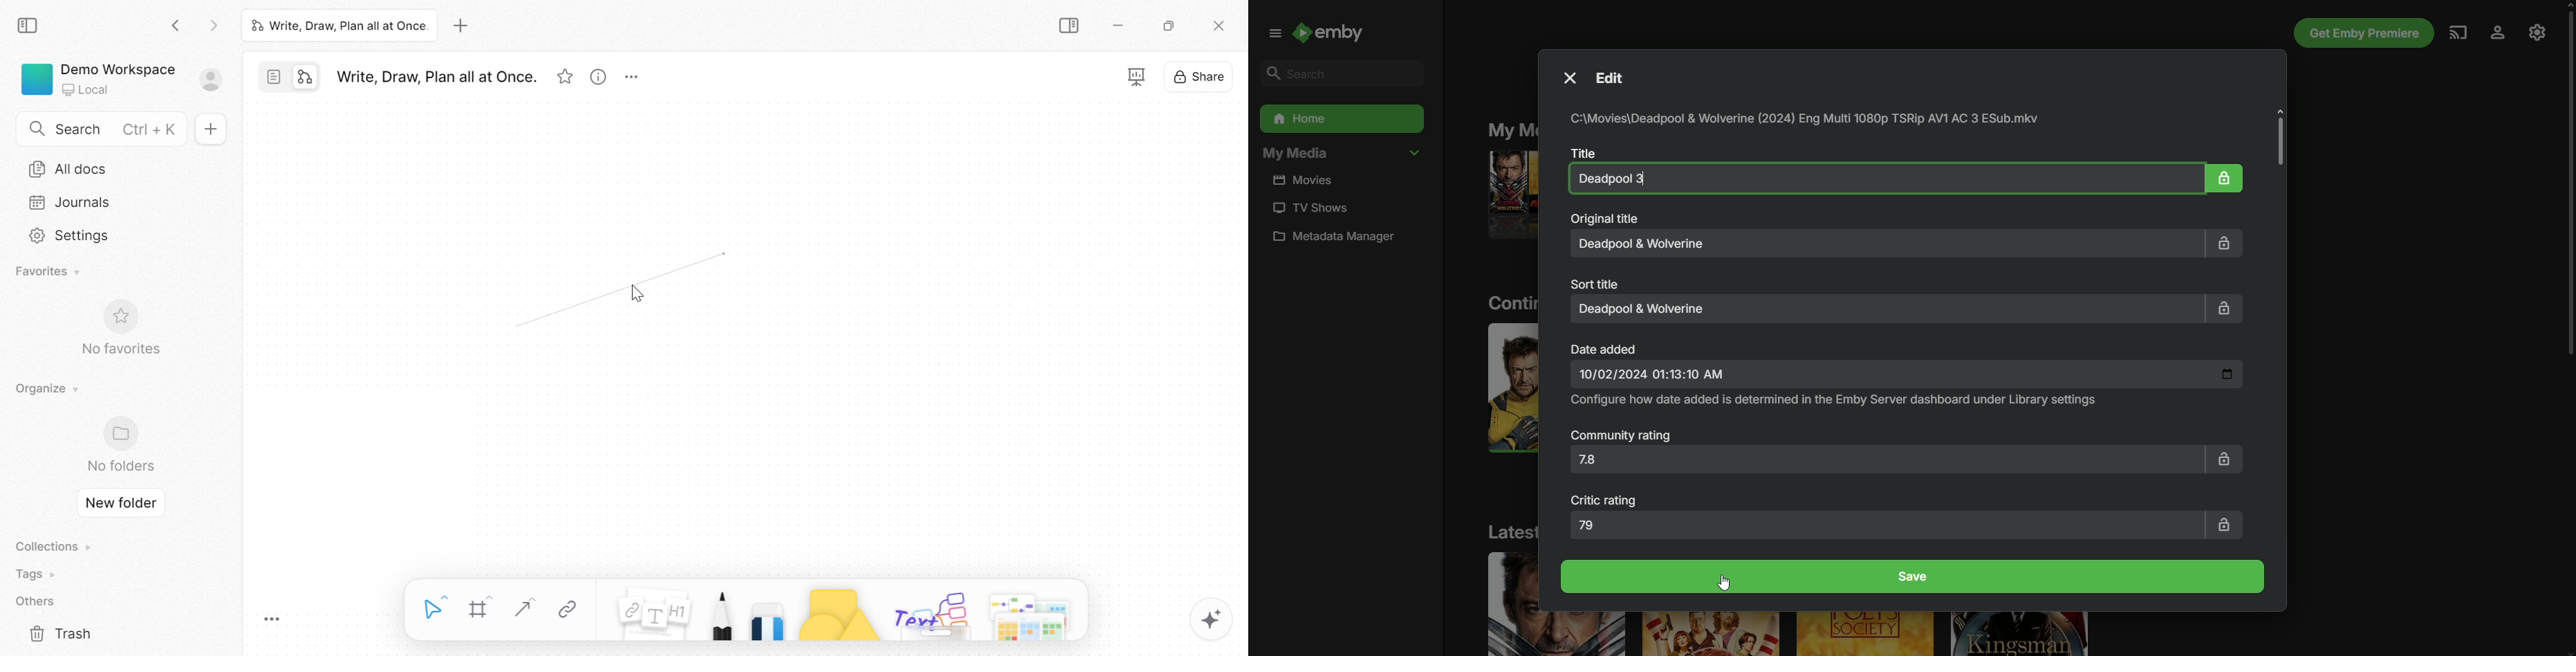 The height and width of the screenshot is (672, 2576). Describe the element at coordinates (50, 270) in the screenshot. I see `Favorites` at that location.